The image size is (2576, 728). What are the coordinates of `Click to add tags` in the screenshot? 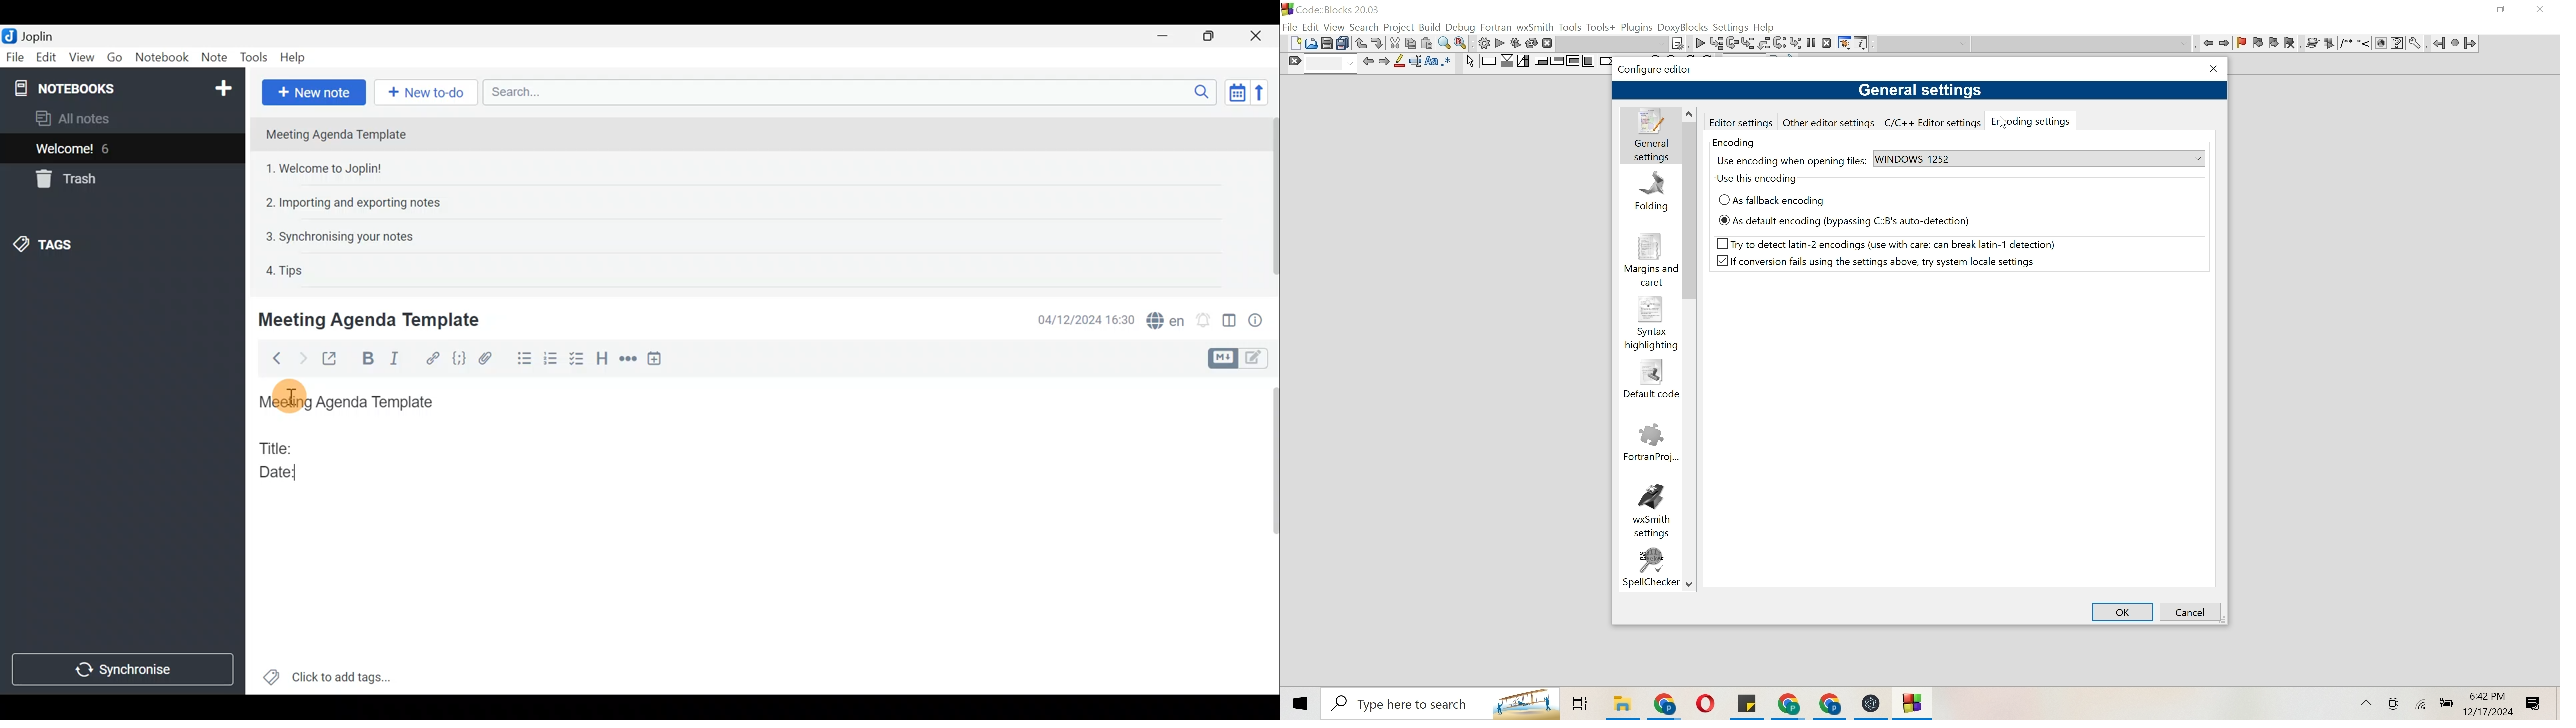 It's located at (345, 674).